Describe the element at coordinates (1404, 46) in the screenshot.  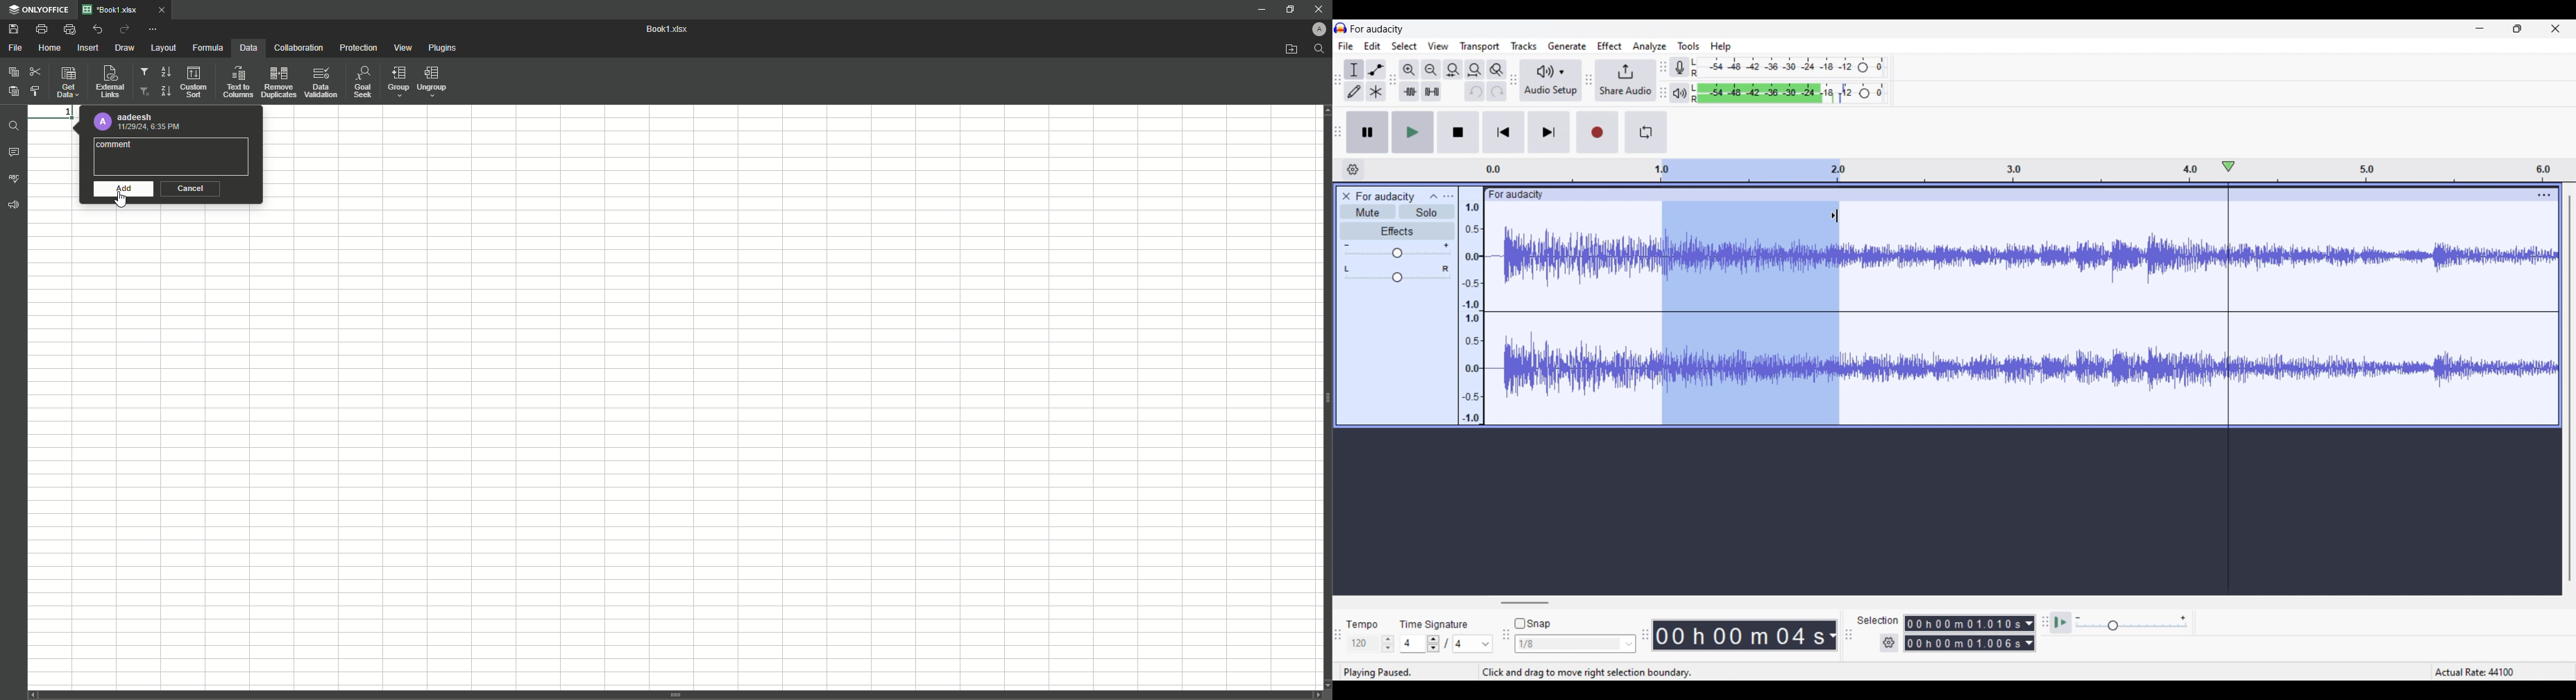
I see `Select menu` at that location.